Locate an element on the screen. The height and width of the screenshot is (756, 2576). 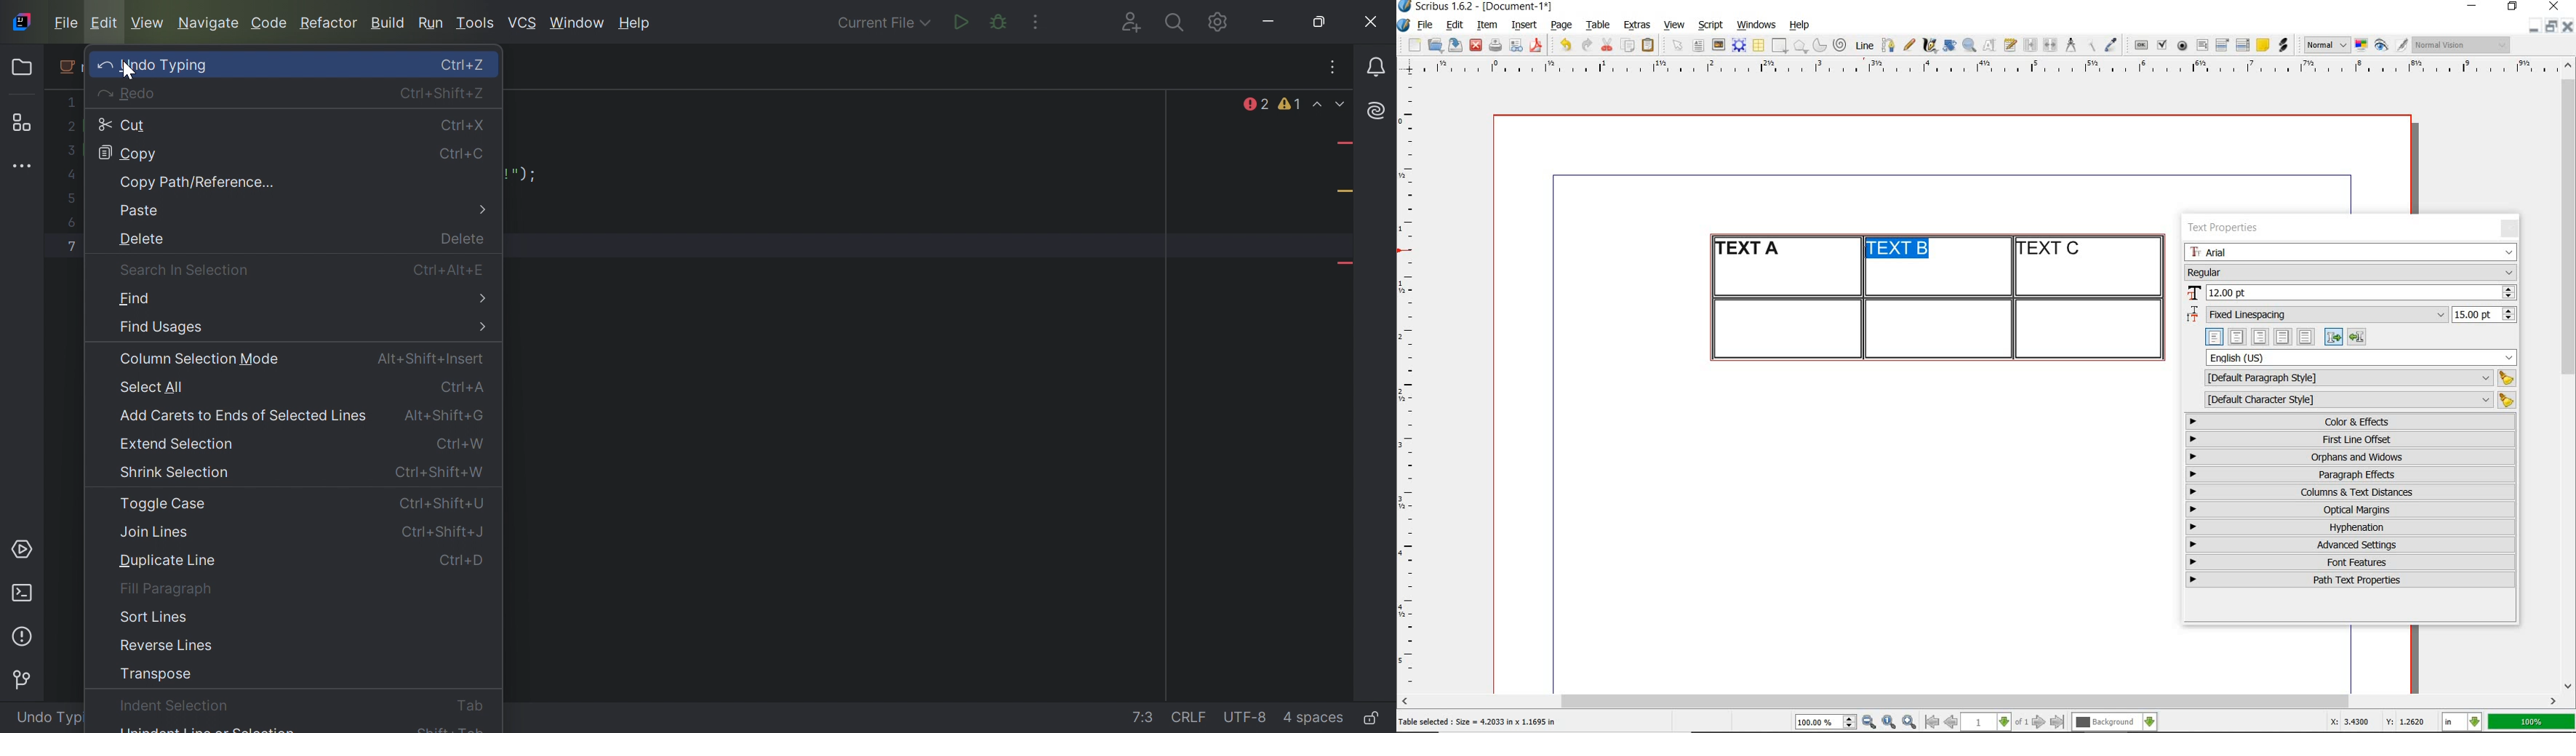
close is located at coordinates (2556, 6).